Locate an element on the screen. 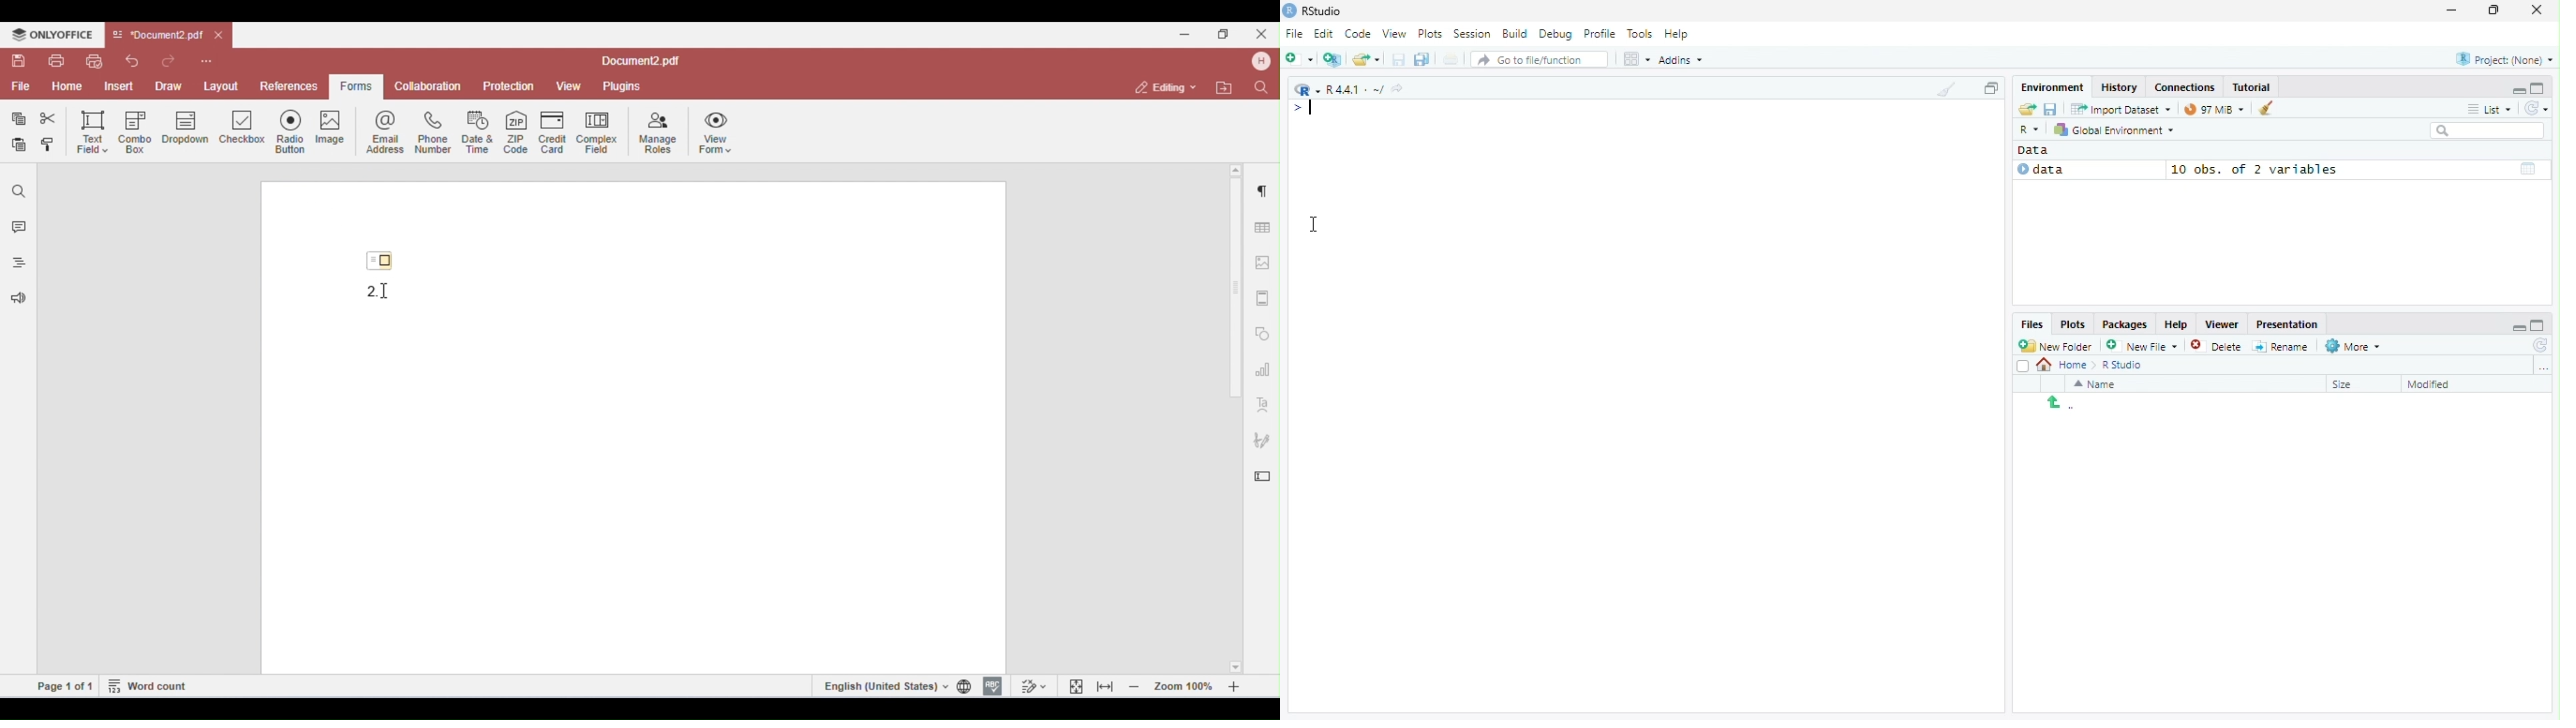 Image resolution: width=2576 pixels, height=728 pixels. maximize is located at coordinates (2541, 324).